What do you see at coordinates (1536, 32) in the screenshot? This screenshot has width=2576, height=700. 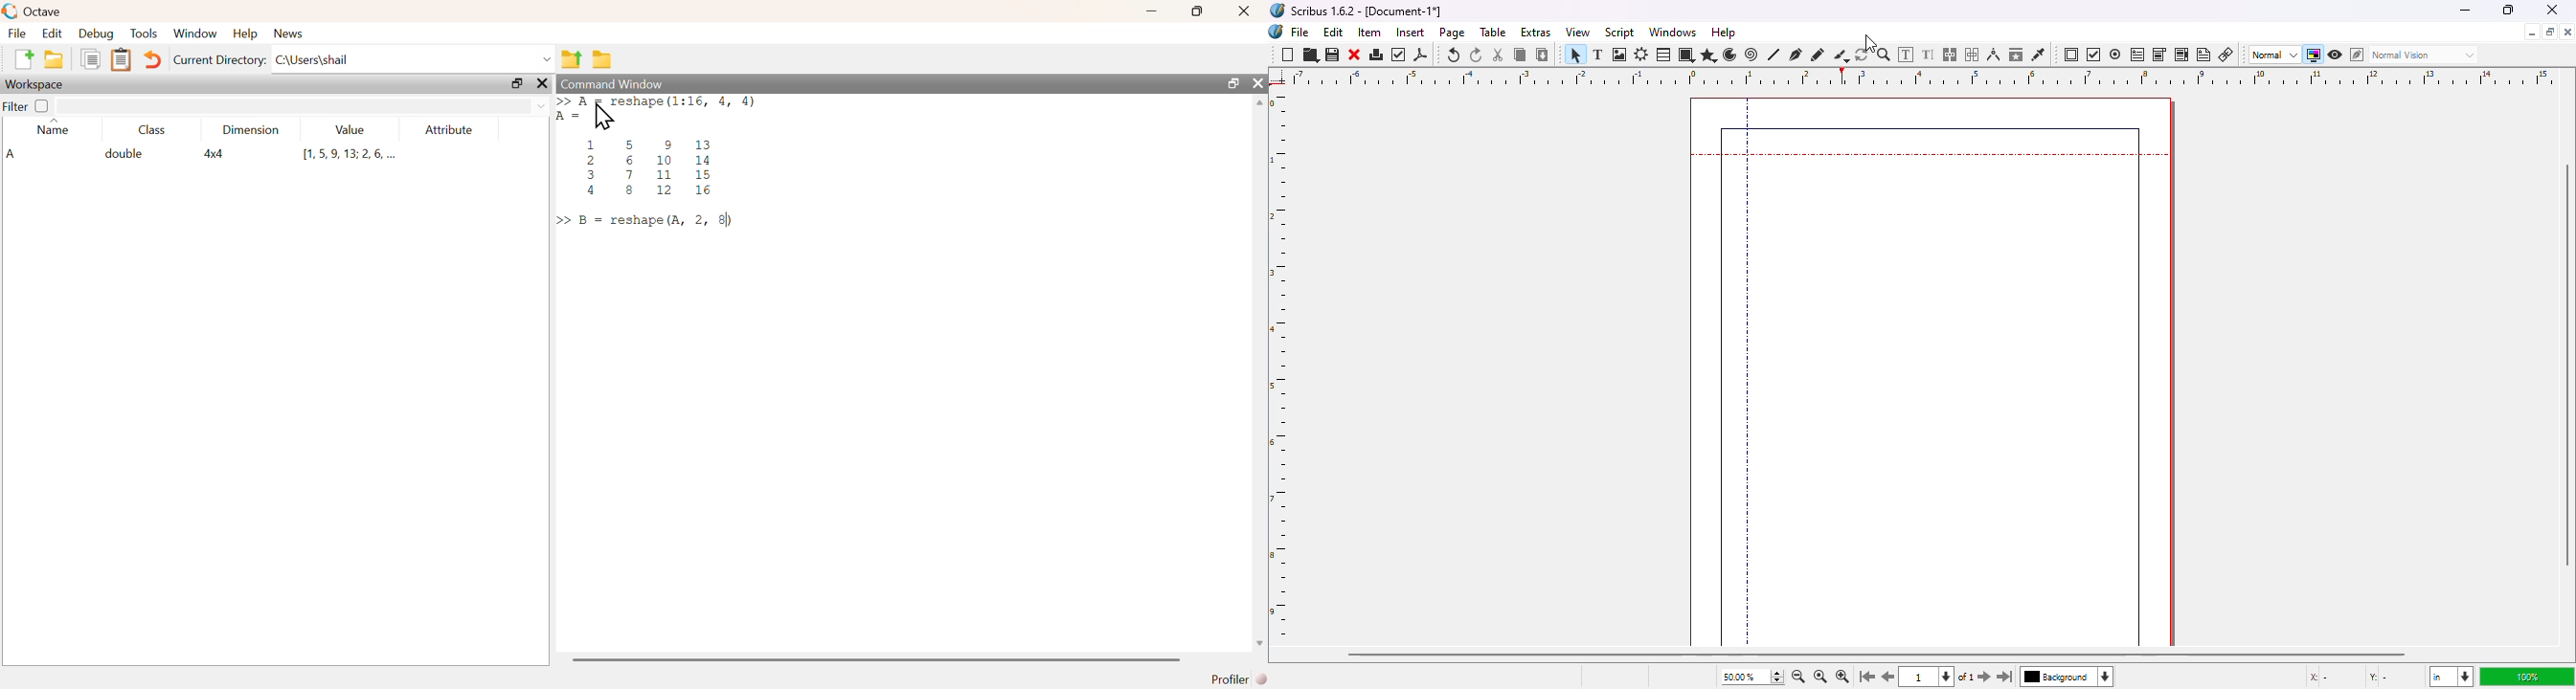 I see `extras` at bounding box center [1536, 32].